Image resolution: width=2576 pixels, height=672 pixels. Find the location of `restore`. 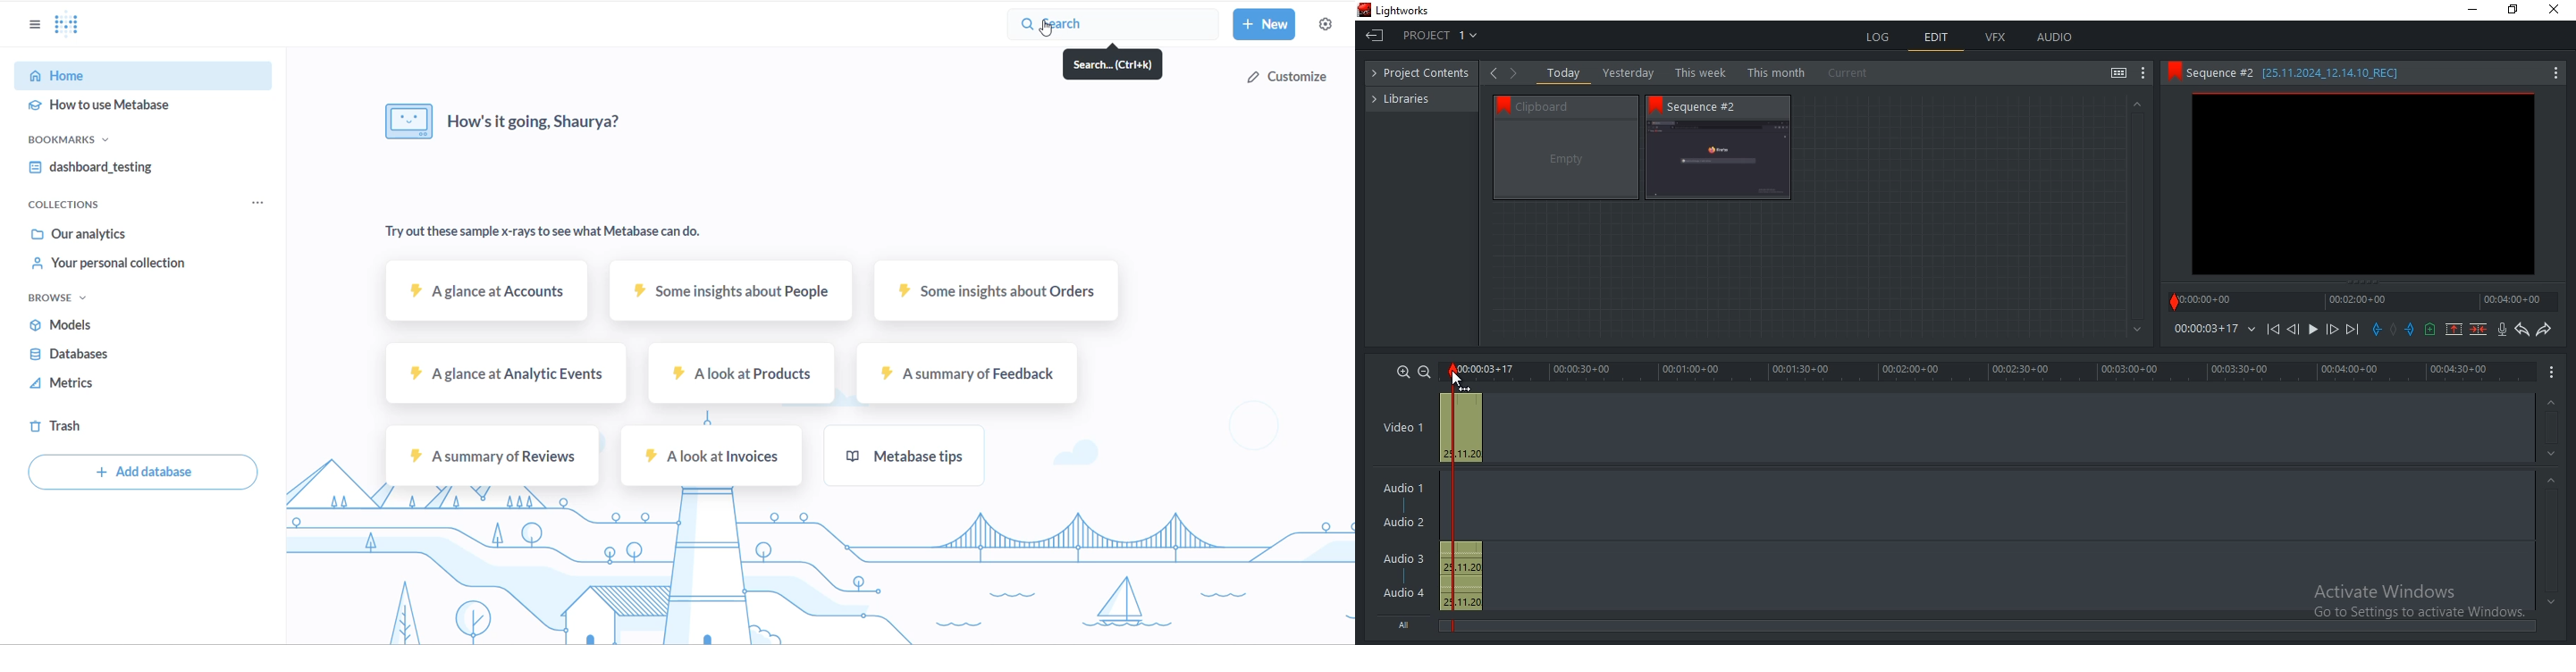

restore is located at coordinates (2513, 11).